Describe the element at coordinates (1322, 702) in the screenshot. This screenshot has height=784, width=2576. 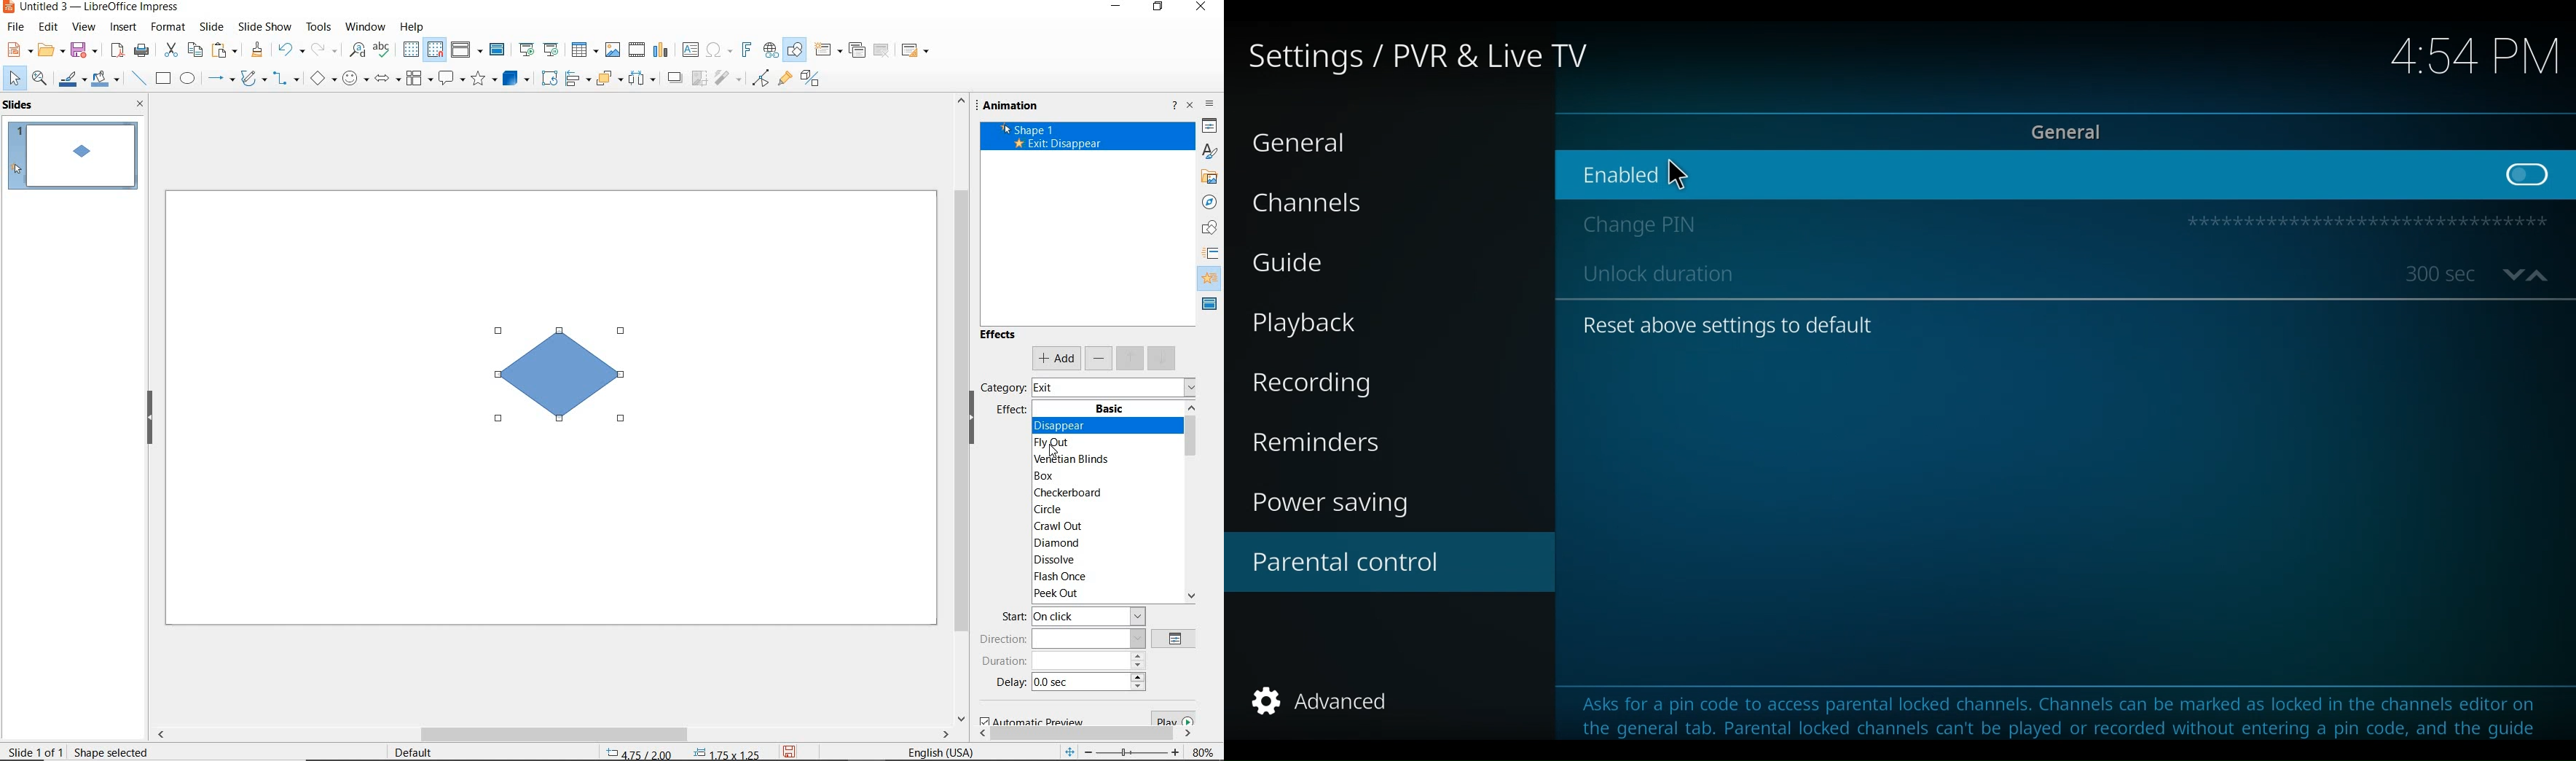
I see `Advanced` at that location.